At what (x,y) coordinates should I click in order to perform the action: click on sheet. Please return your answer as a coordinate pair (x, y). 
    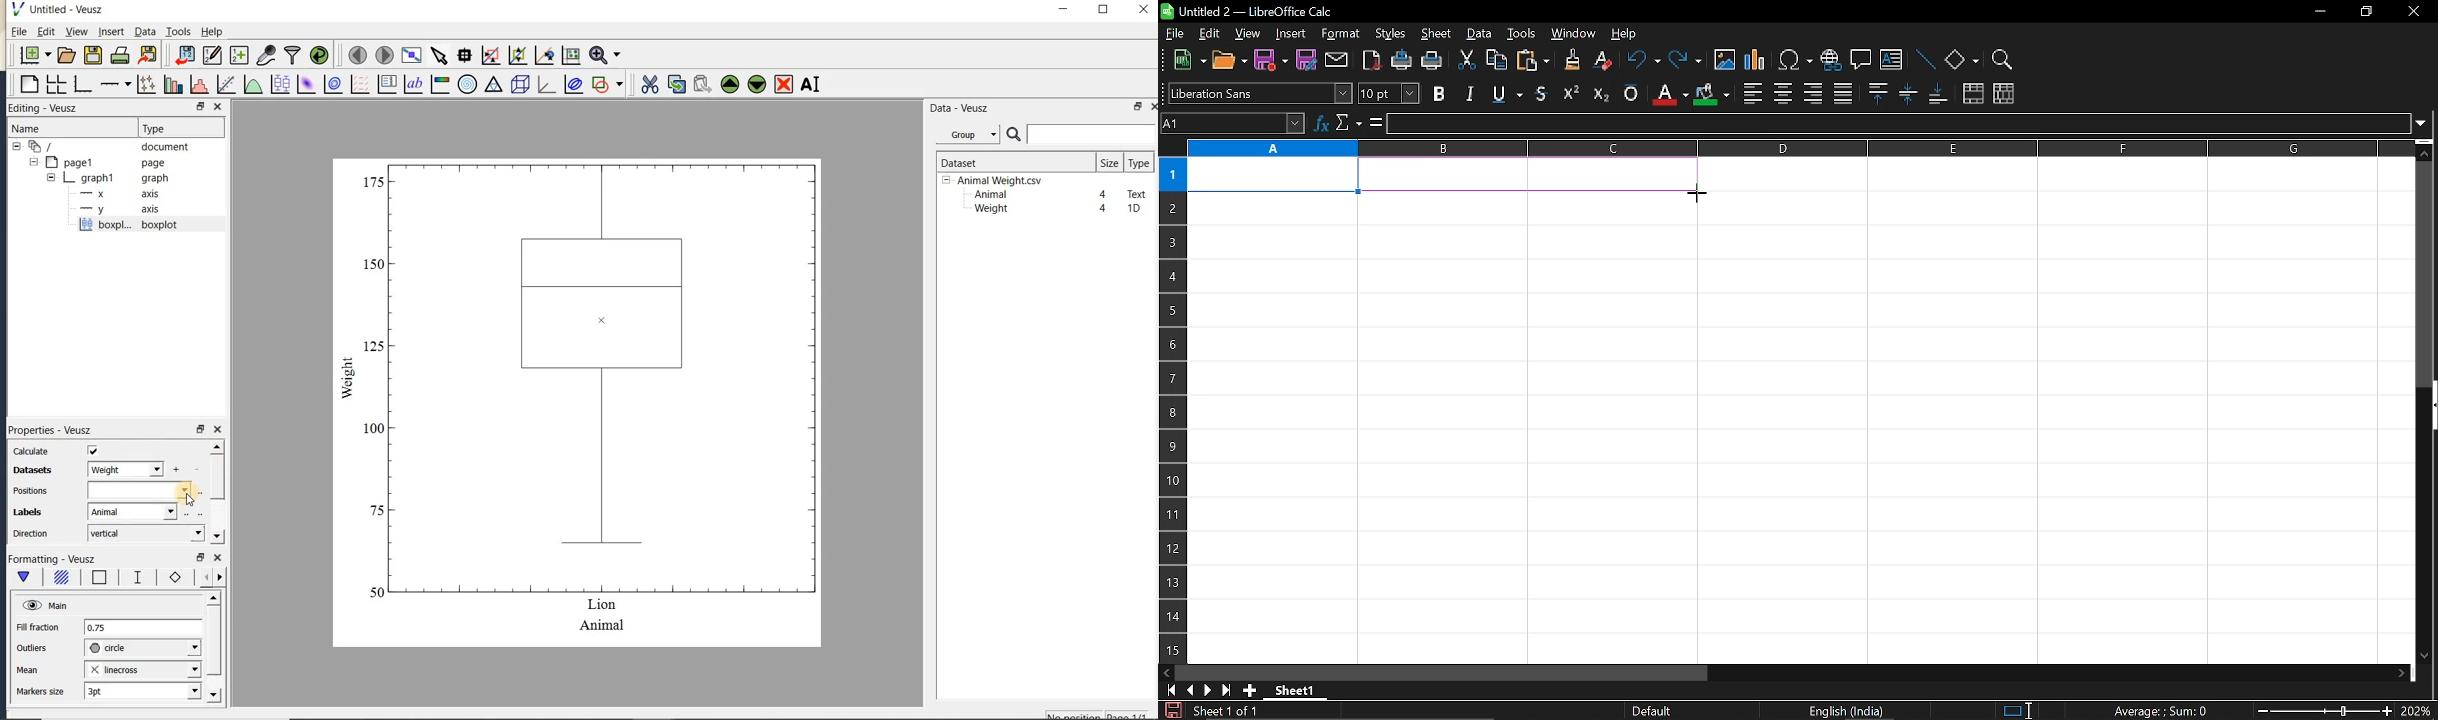
    Looking at the image, I should click on (1436, 34).